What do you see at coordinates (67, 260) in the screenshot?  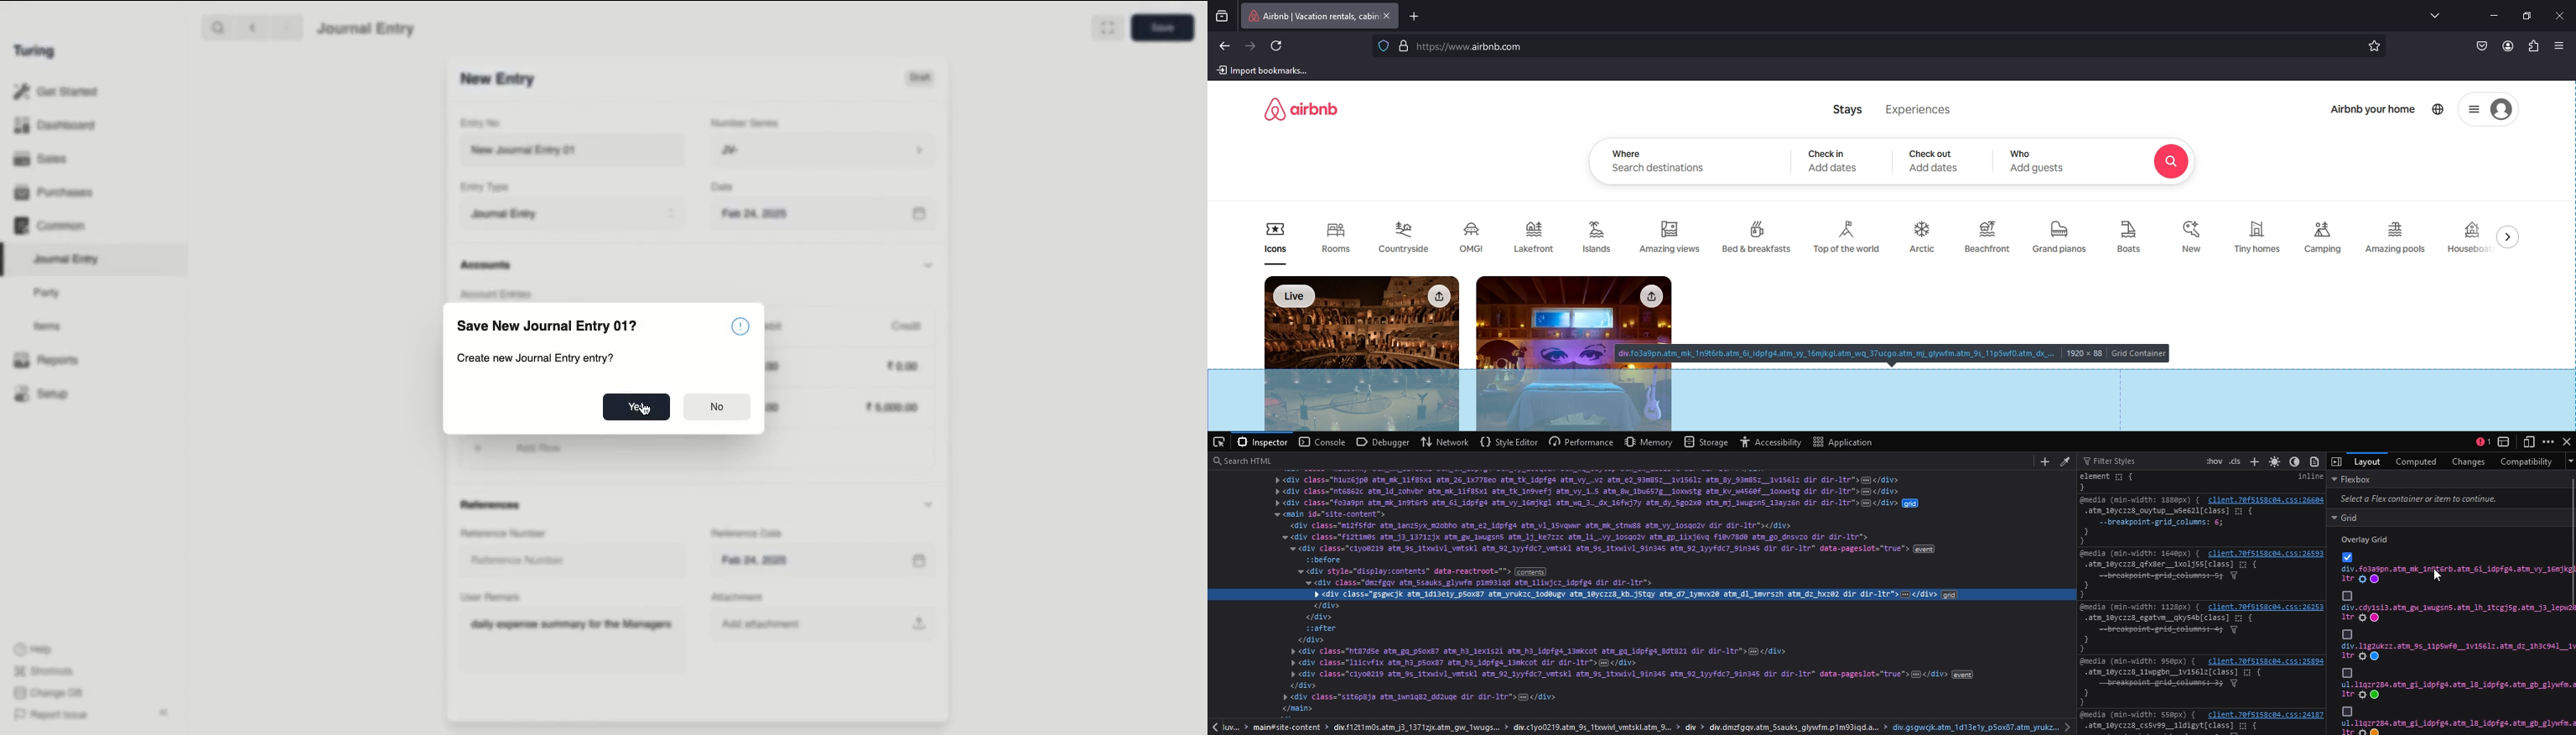 I see `Journal Entry` at bounding box center [67, 260].